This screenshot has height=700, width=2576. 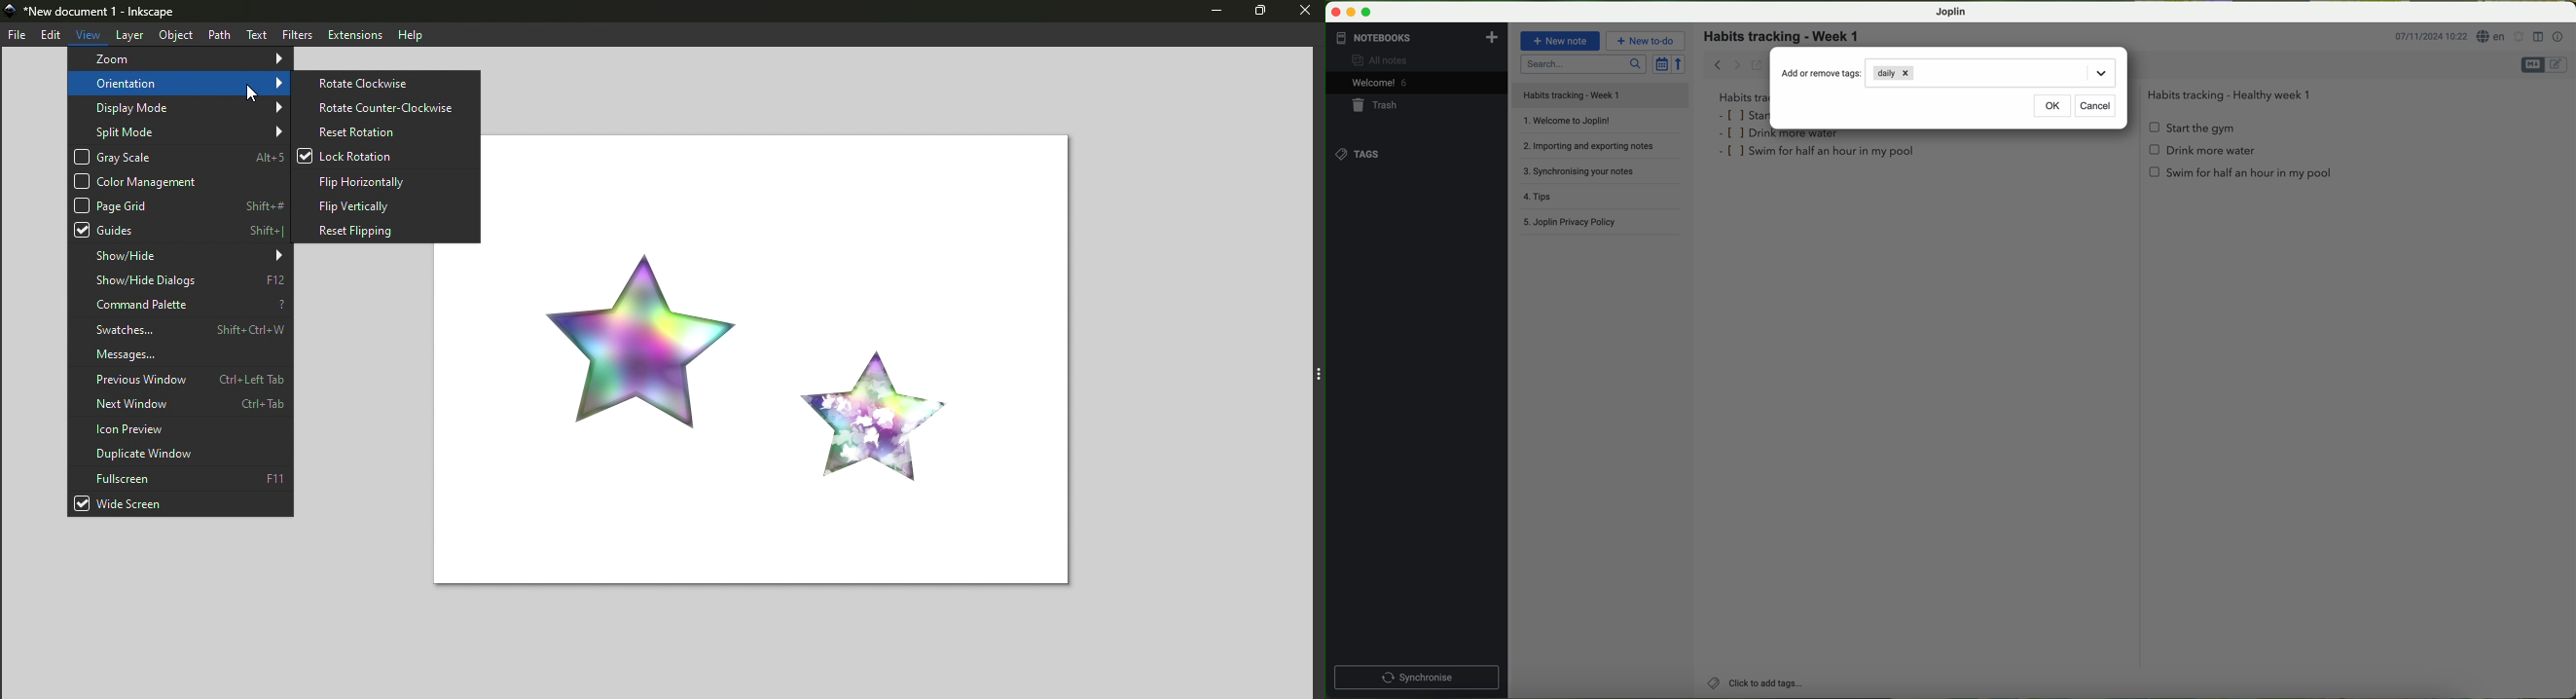 I want to click on minimize, so click(x=1349, y=11).